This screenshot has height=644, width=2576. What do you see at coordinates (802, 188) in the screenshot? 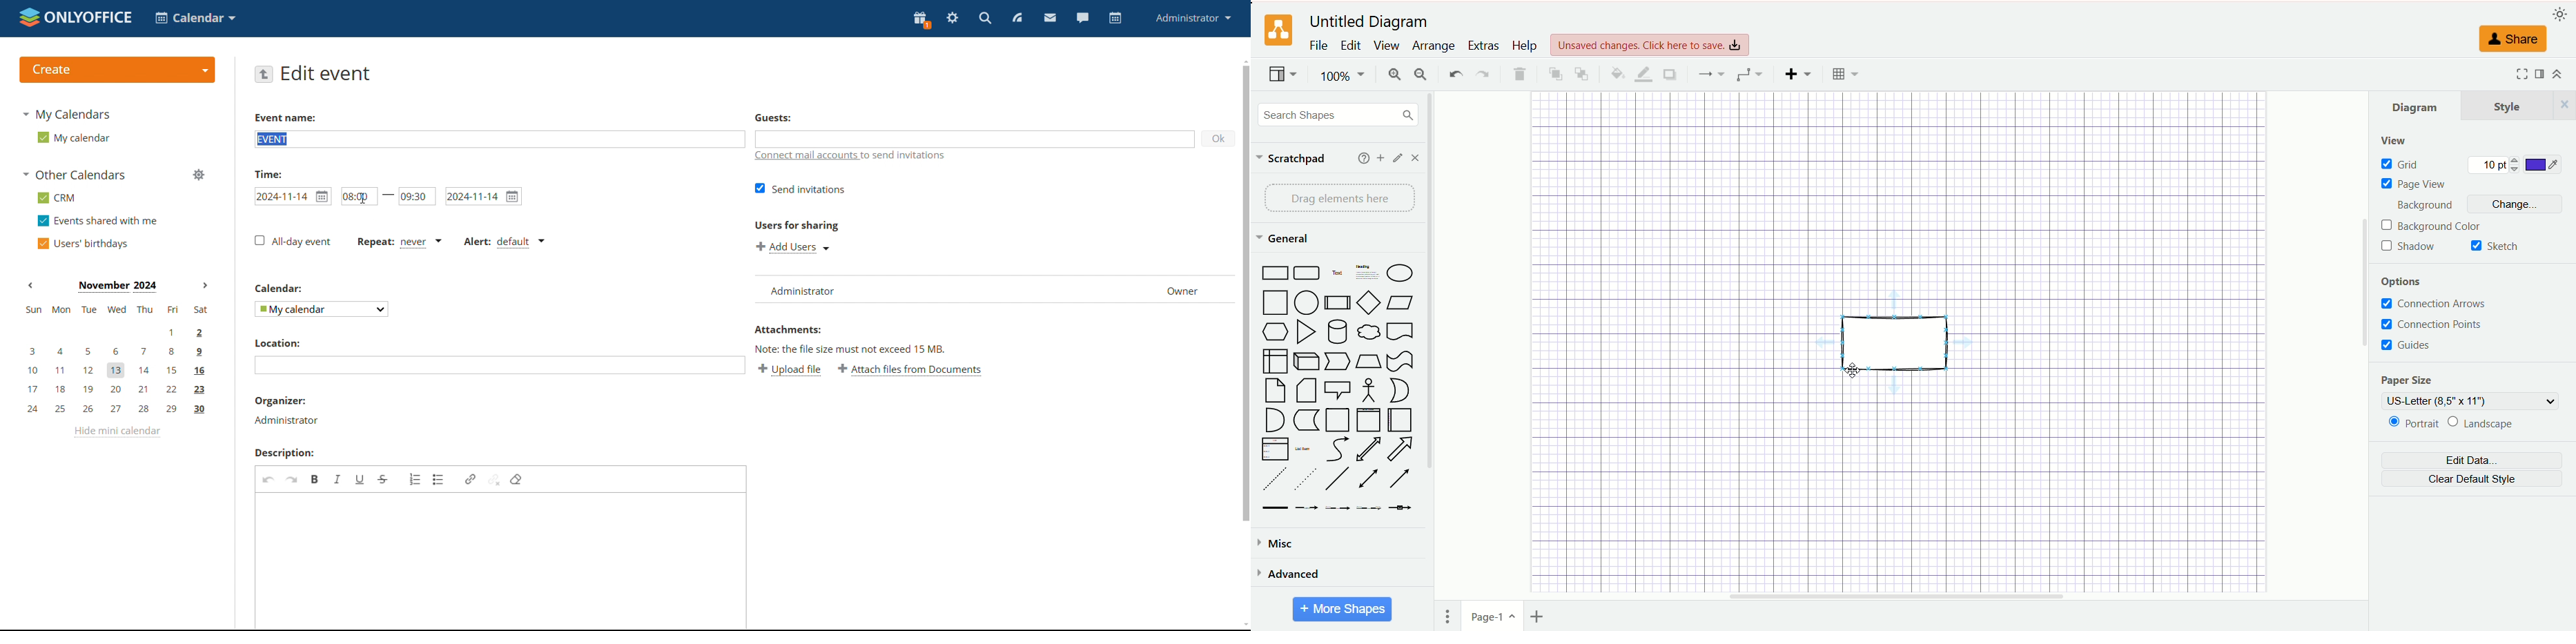
I see `send invitations` at bounding box center [802, 188].